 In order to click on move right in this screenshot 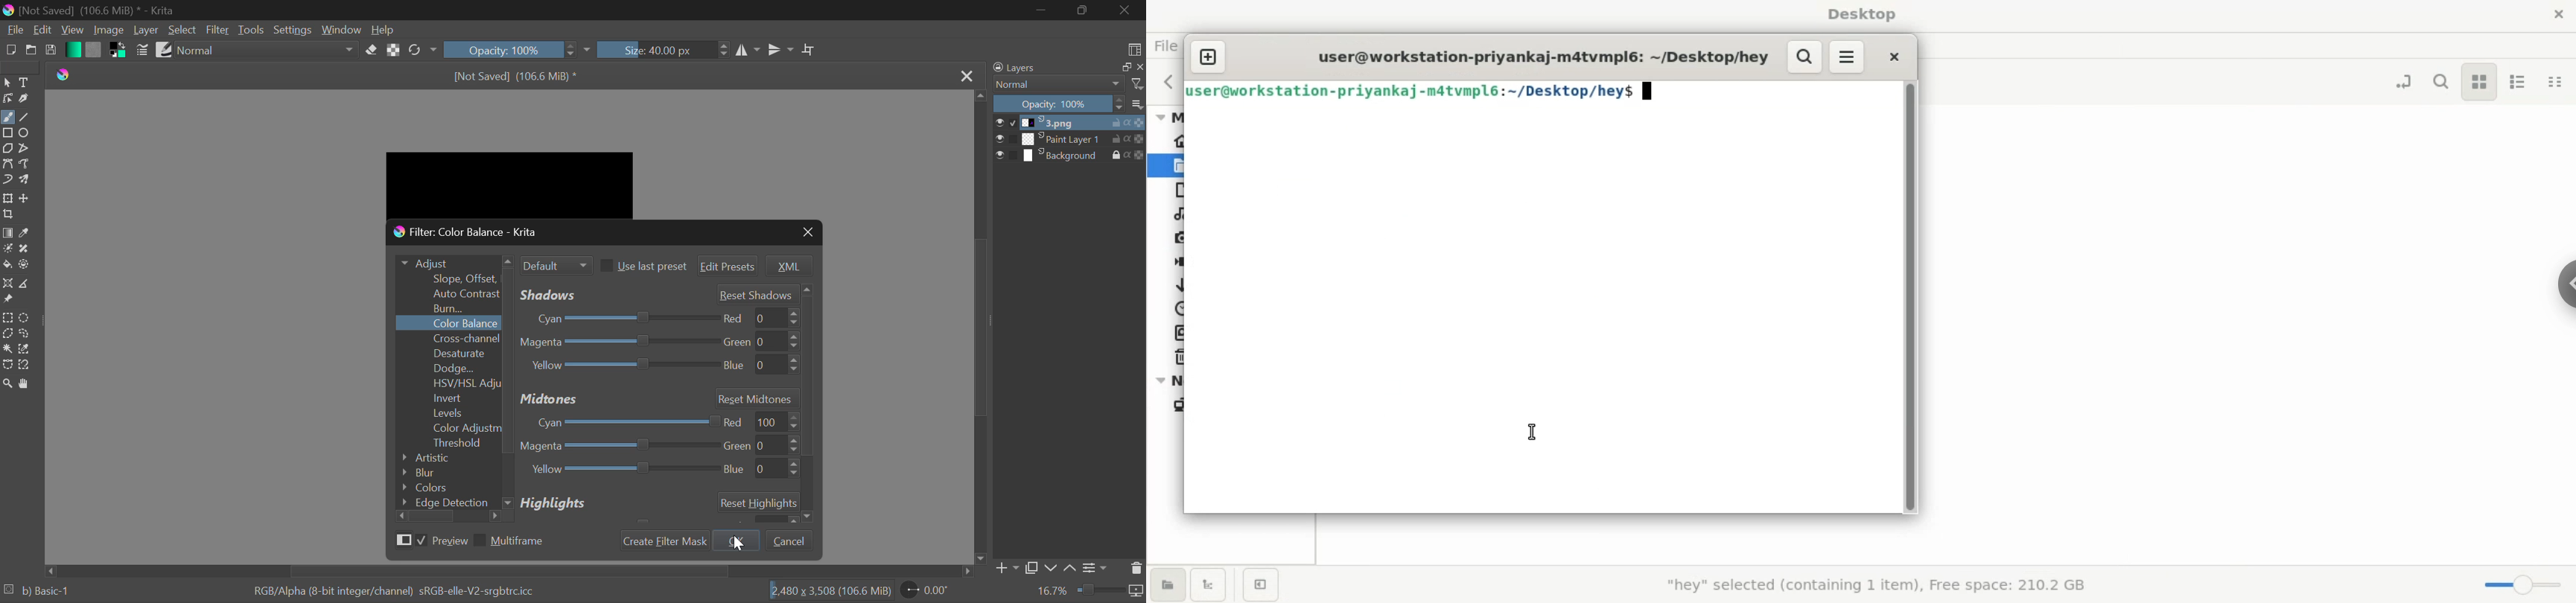, I will do `click(963, 572)`.